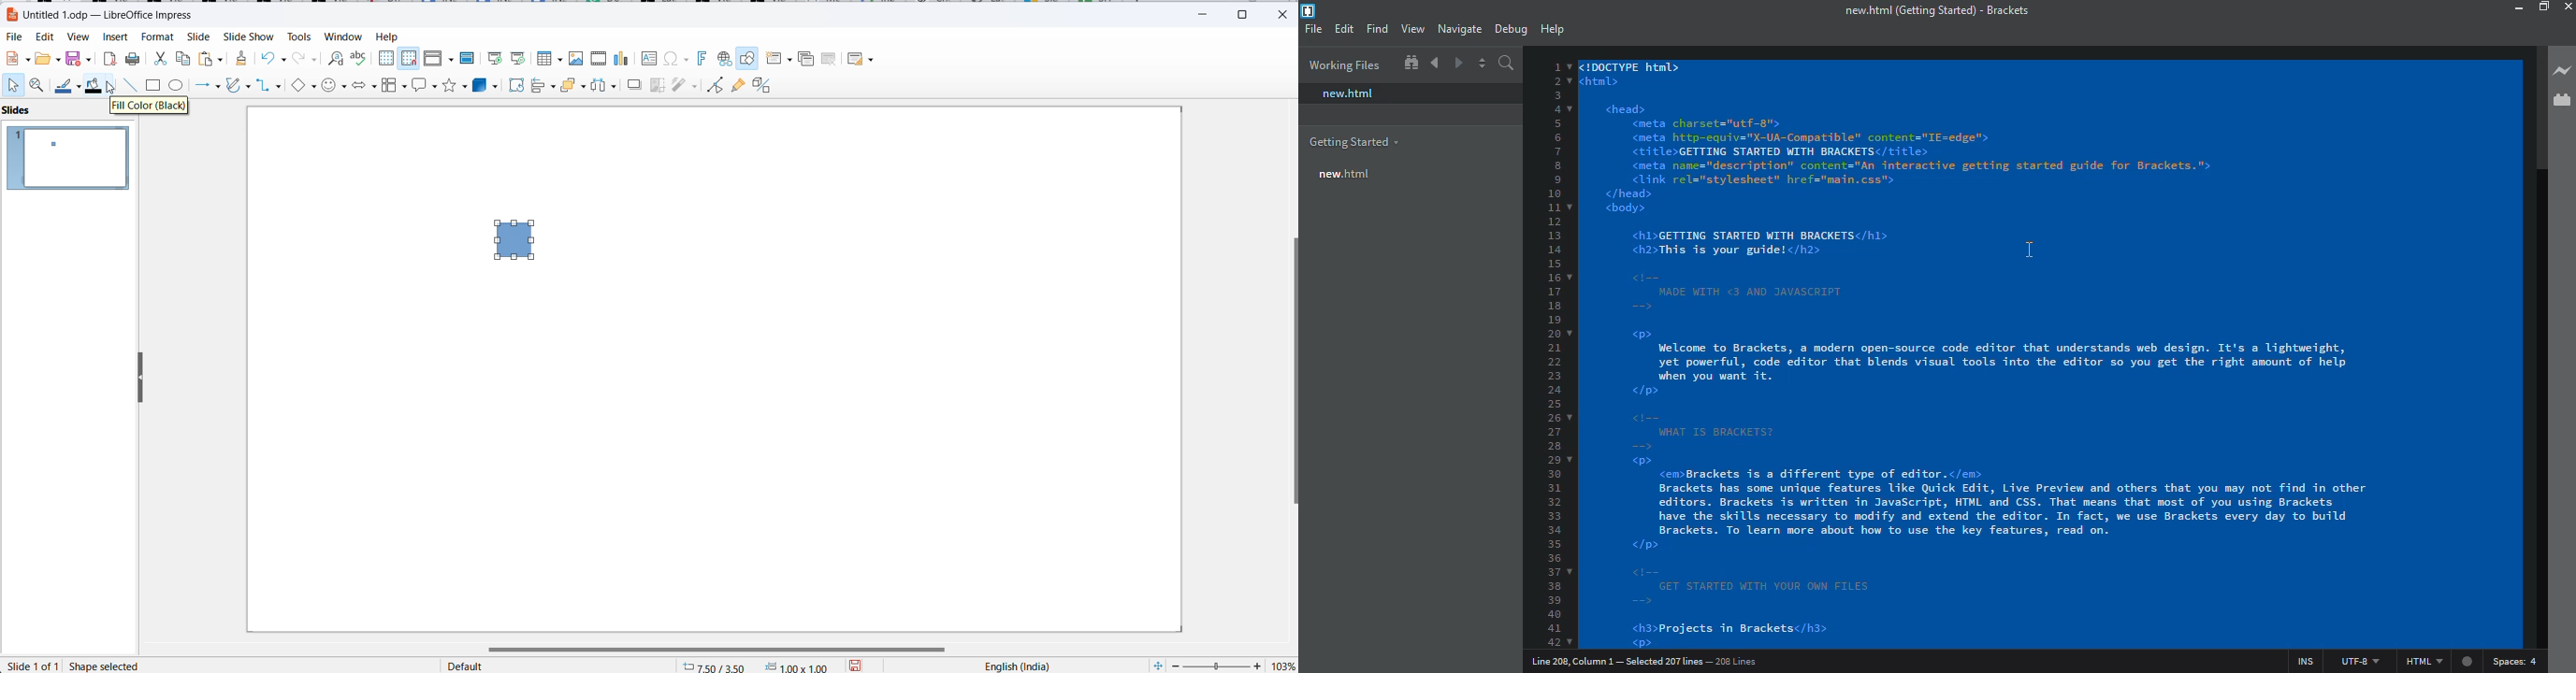 This screenshot has height=700, width=2576. Describe the element at coordinates (65, 158) in the screenshot. I see `slide preview` at that location.